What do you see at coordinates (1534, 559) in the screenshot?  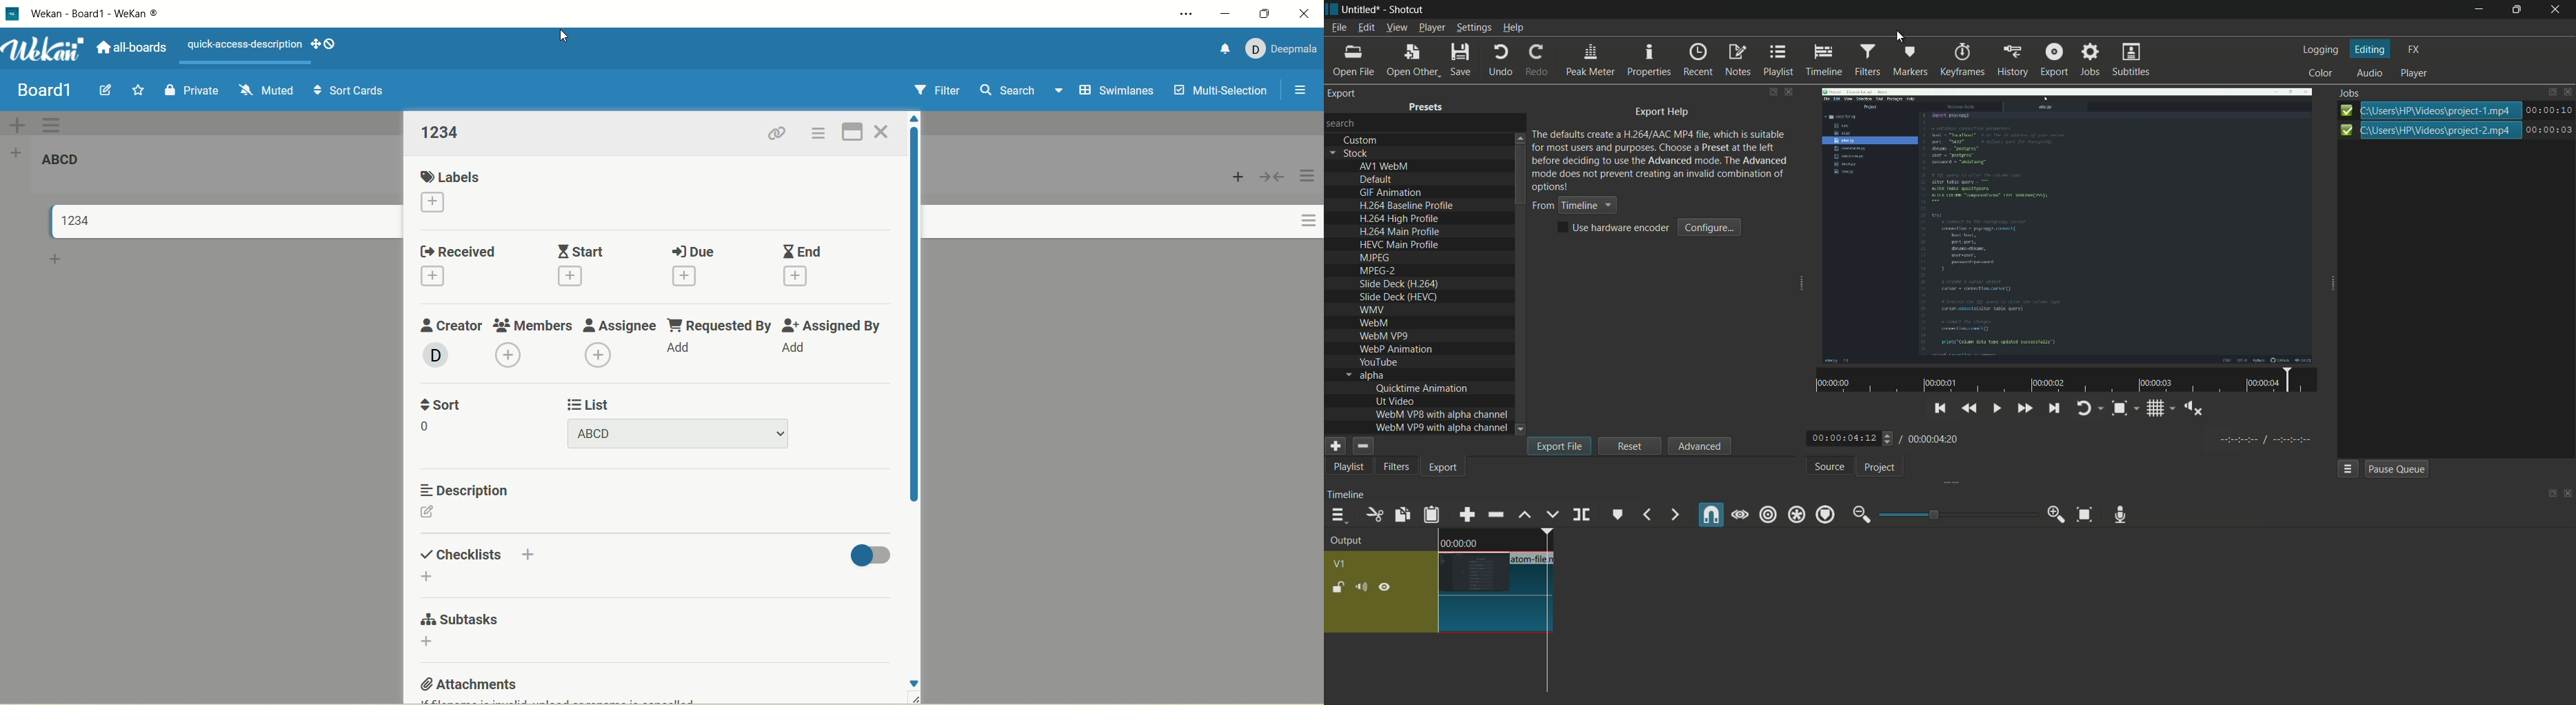 I see `file name` at bounding box center [1534, 559].